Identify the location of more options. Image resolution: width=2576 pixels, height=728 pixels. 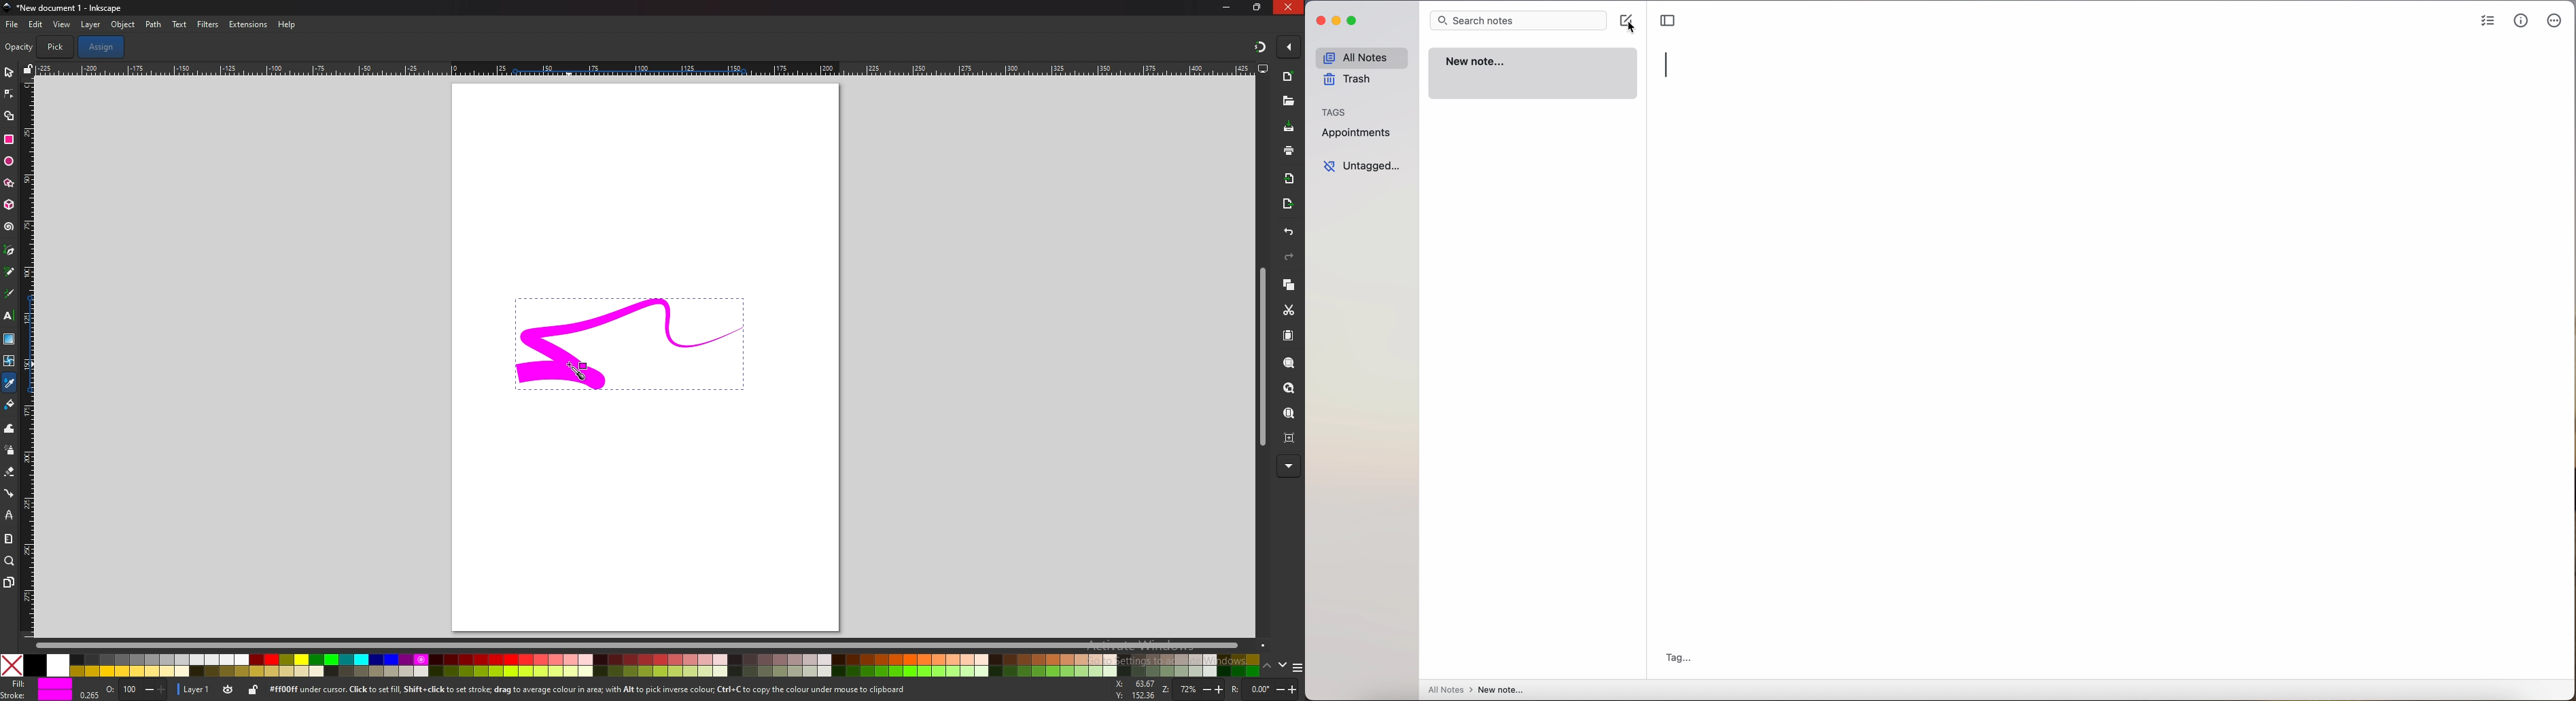
(2555, 22).